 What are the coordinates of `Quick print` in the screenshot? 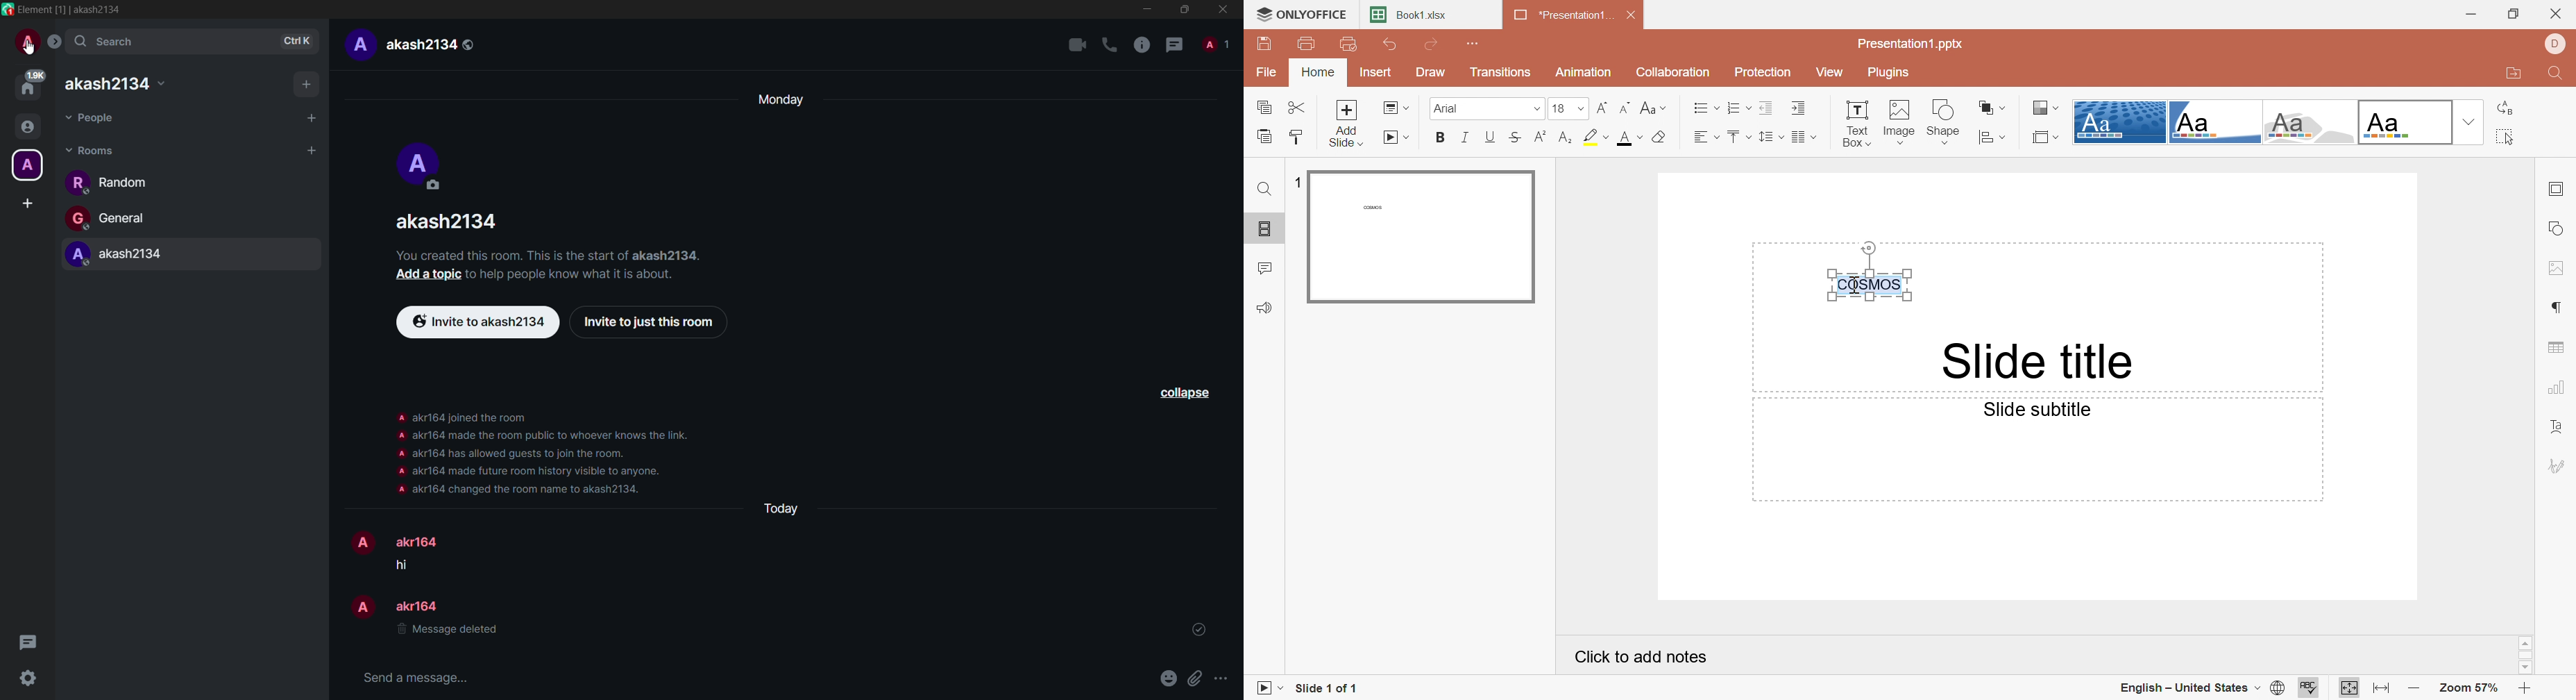 It's located at (1348, 46).